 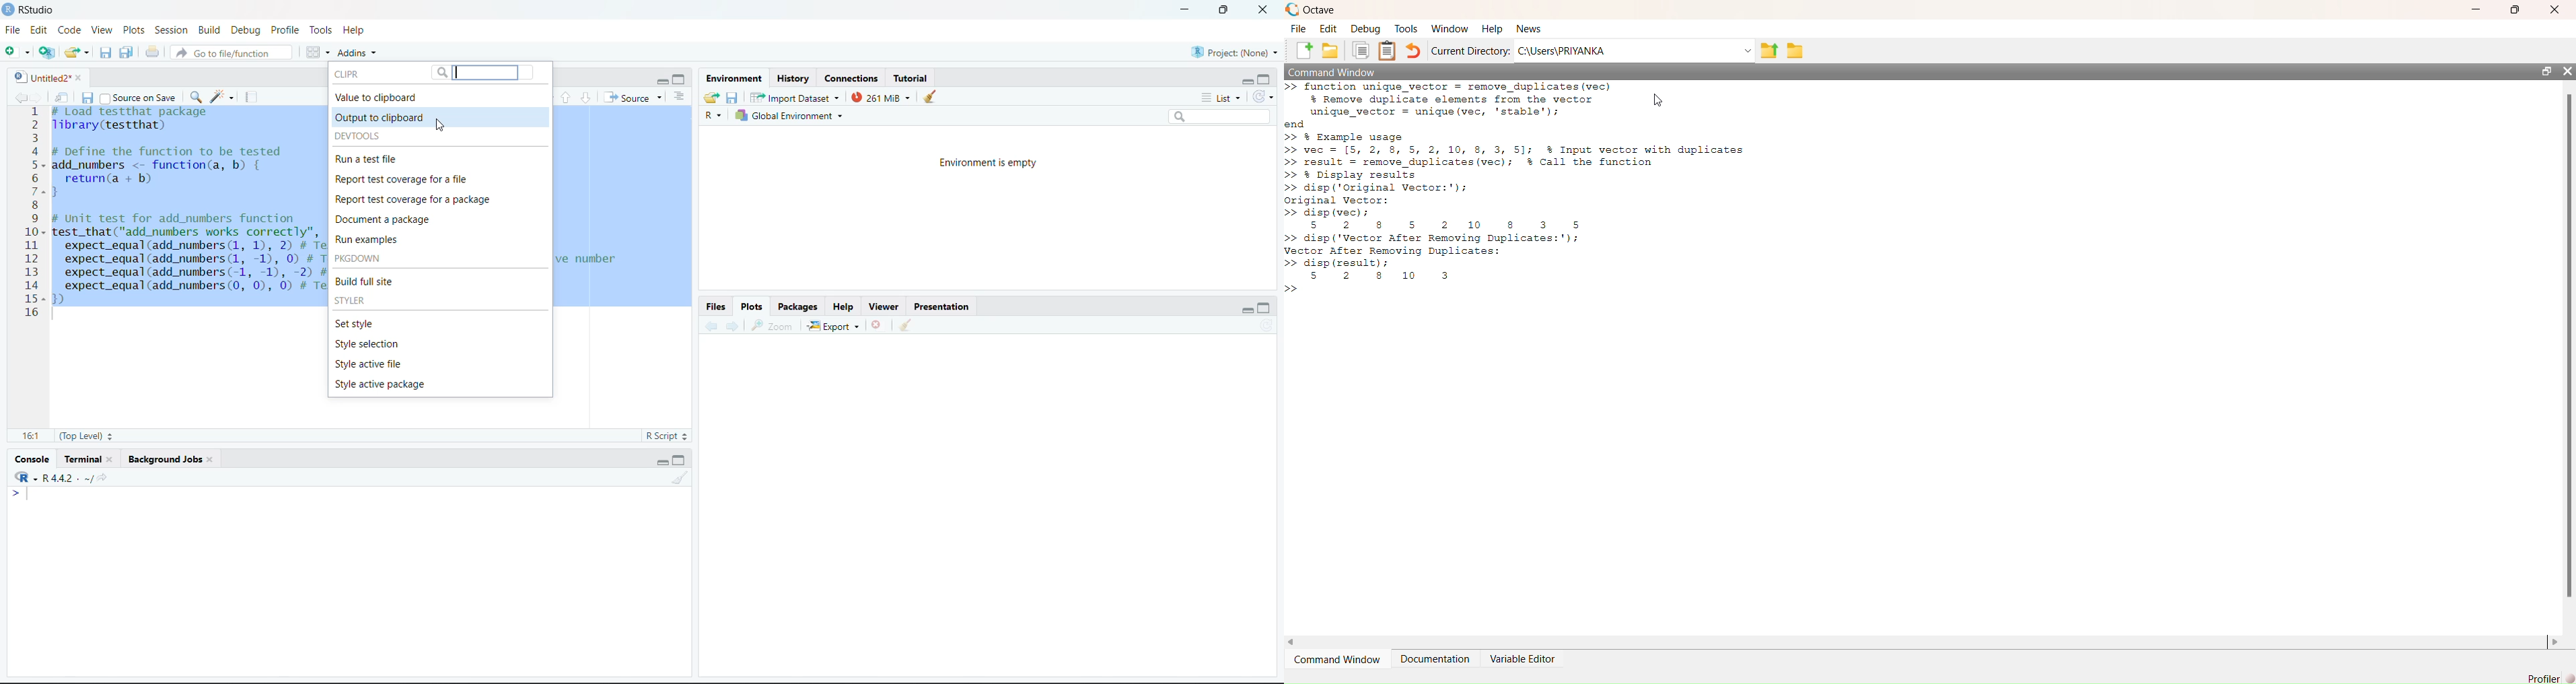 I want to click on Go to file/function, so click(x=233, y=52).